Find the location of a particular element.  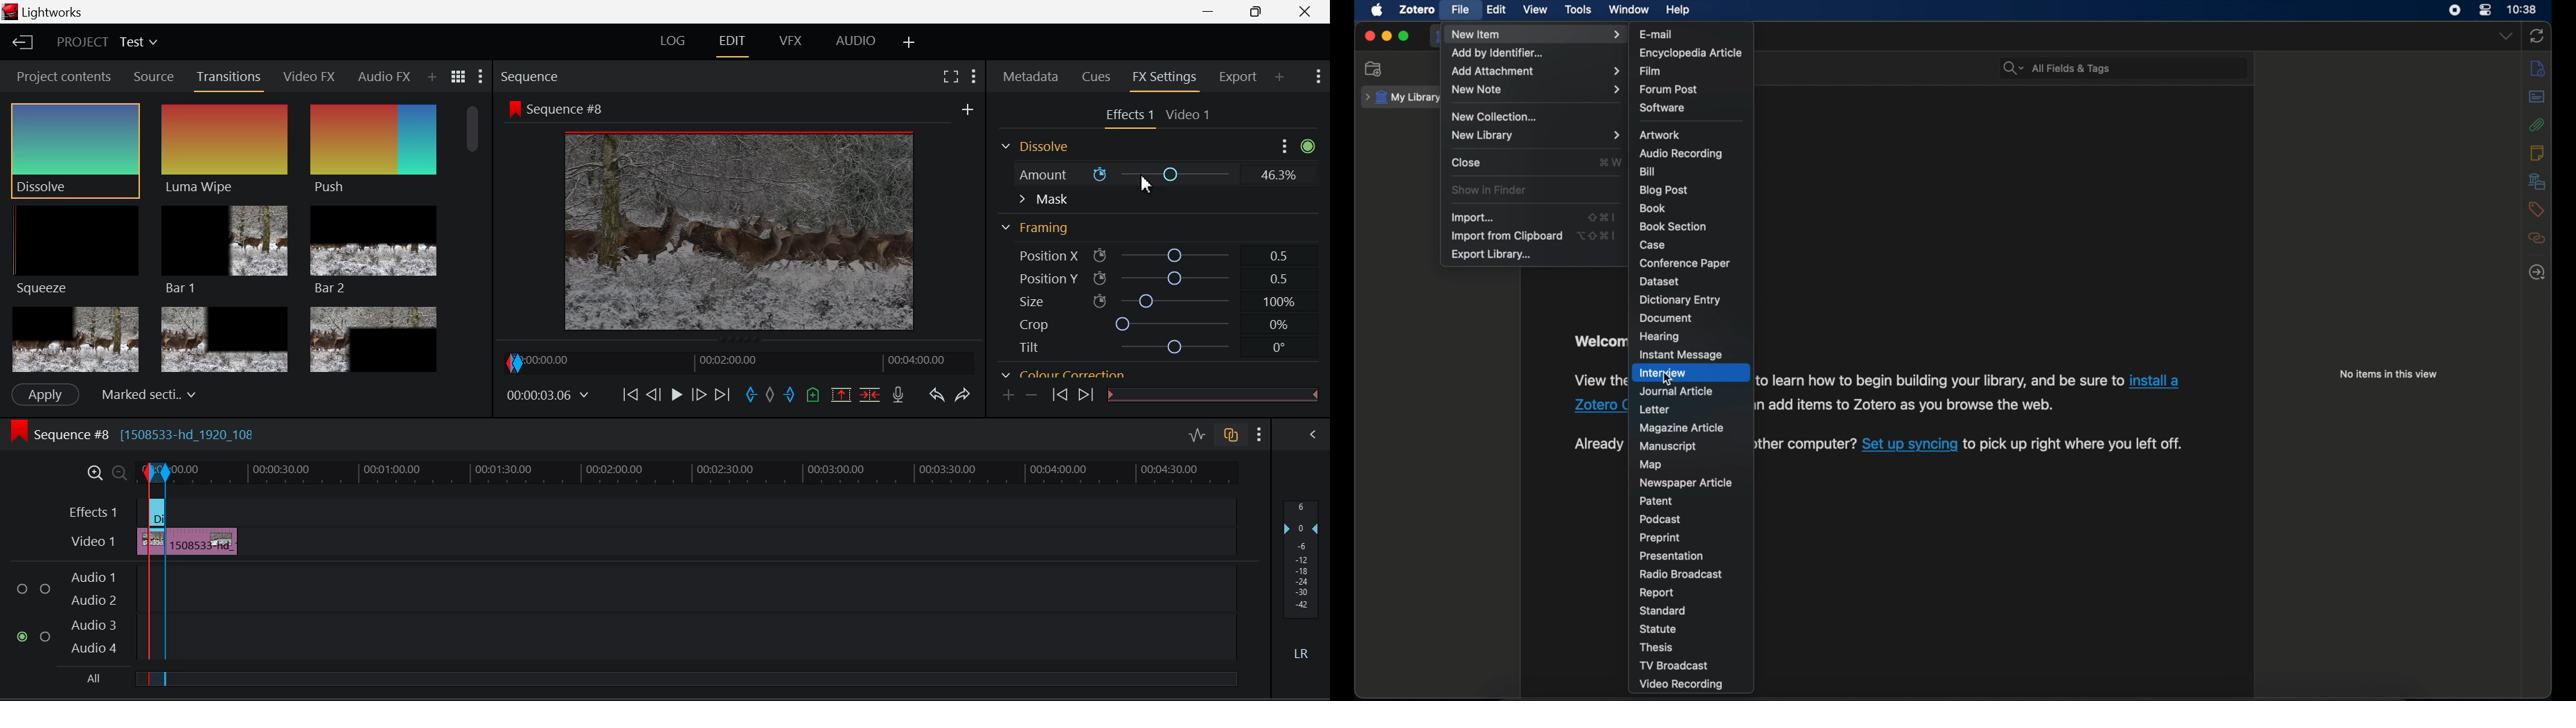

To start is located at coordinates (630, 396).